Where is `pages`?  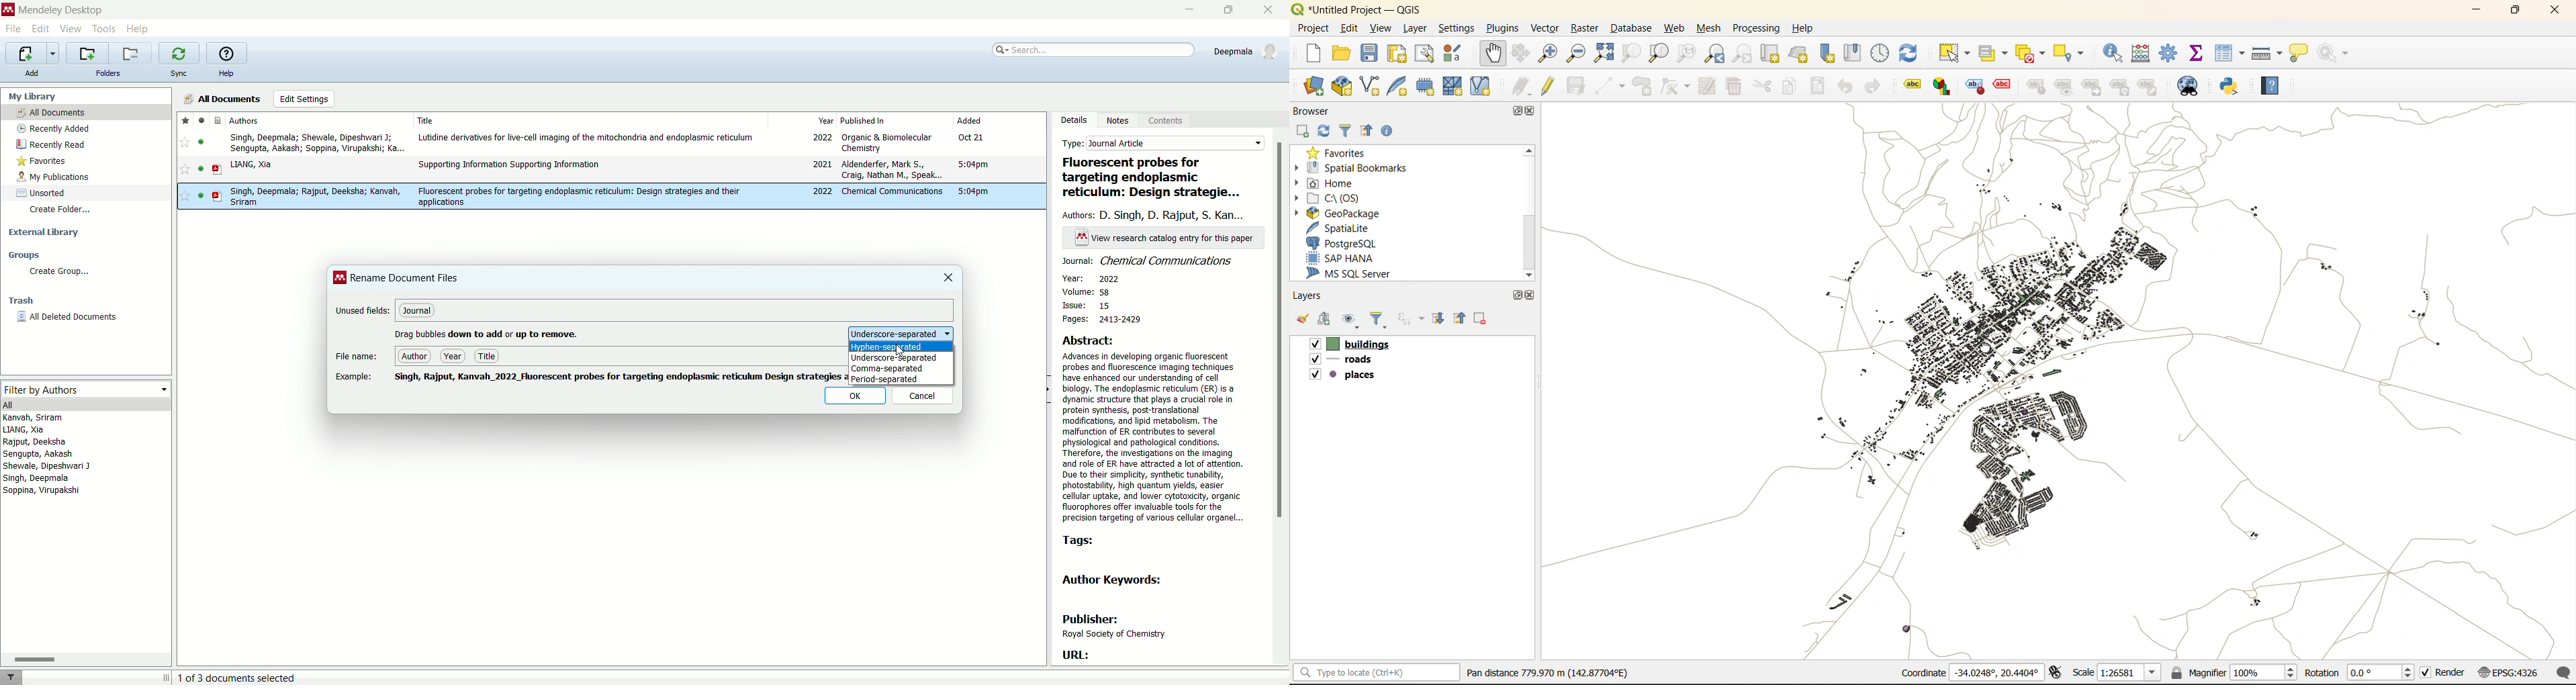 pages is located at coordinates (1101, 322).